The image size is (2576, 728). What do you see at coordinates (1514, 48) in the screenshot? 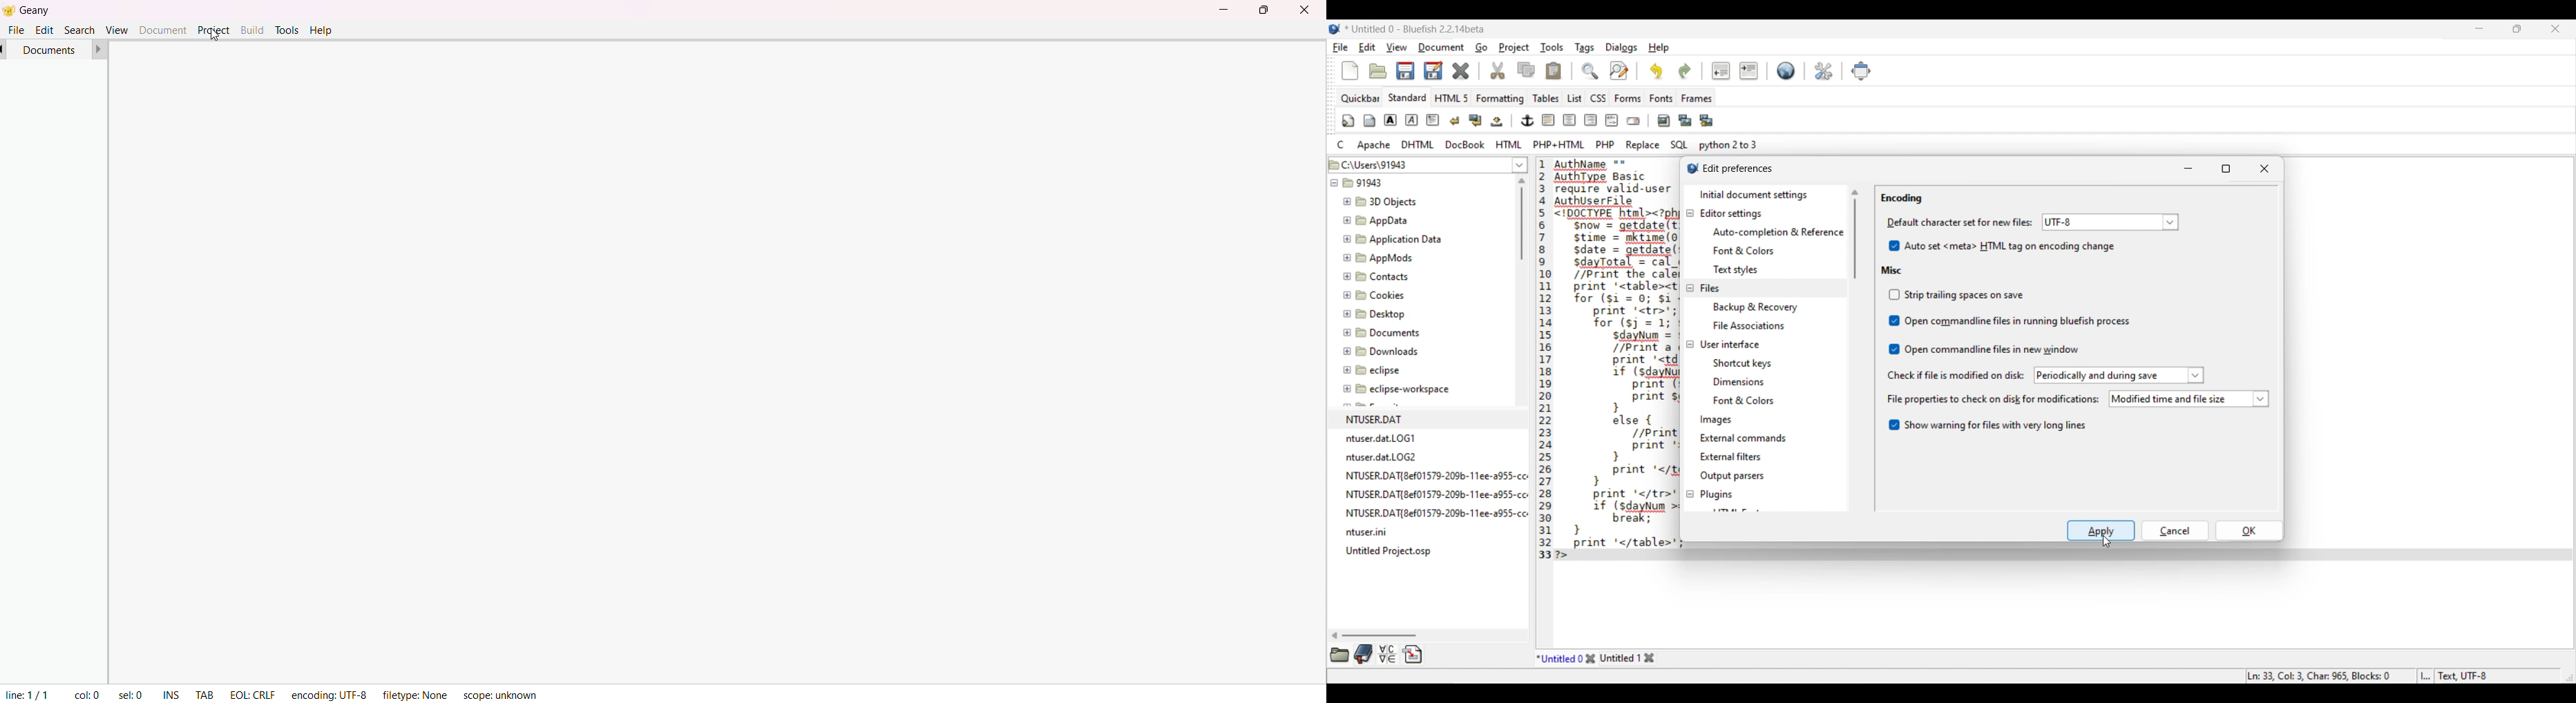
I see `Project menu` at bounding box center [1514, 48].